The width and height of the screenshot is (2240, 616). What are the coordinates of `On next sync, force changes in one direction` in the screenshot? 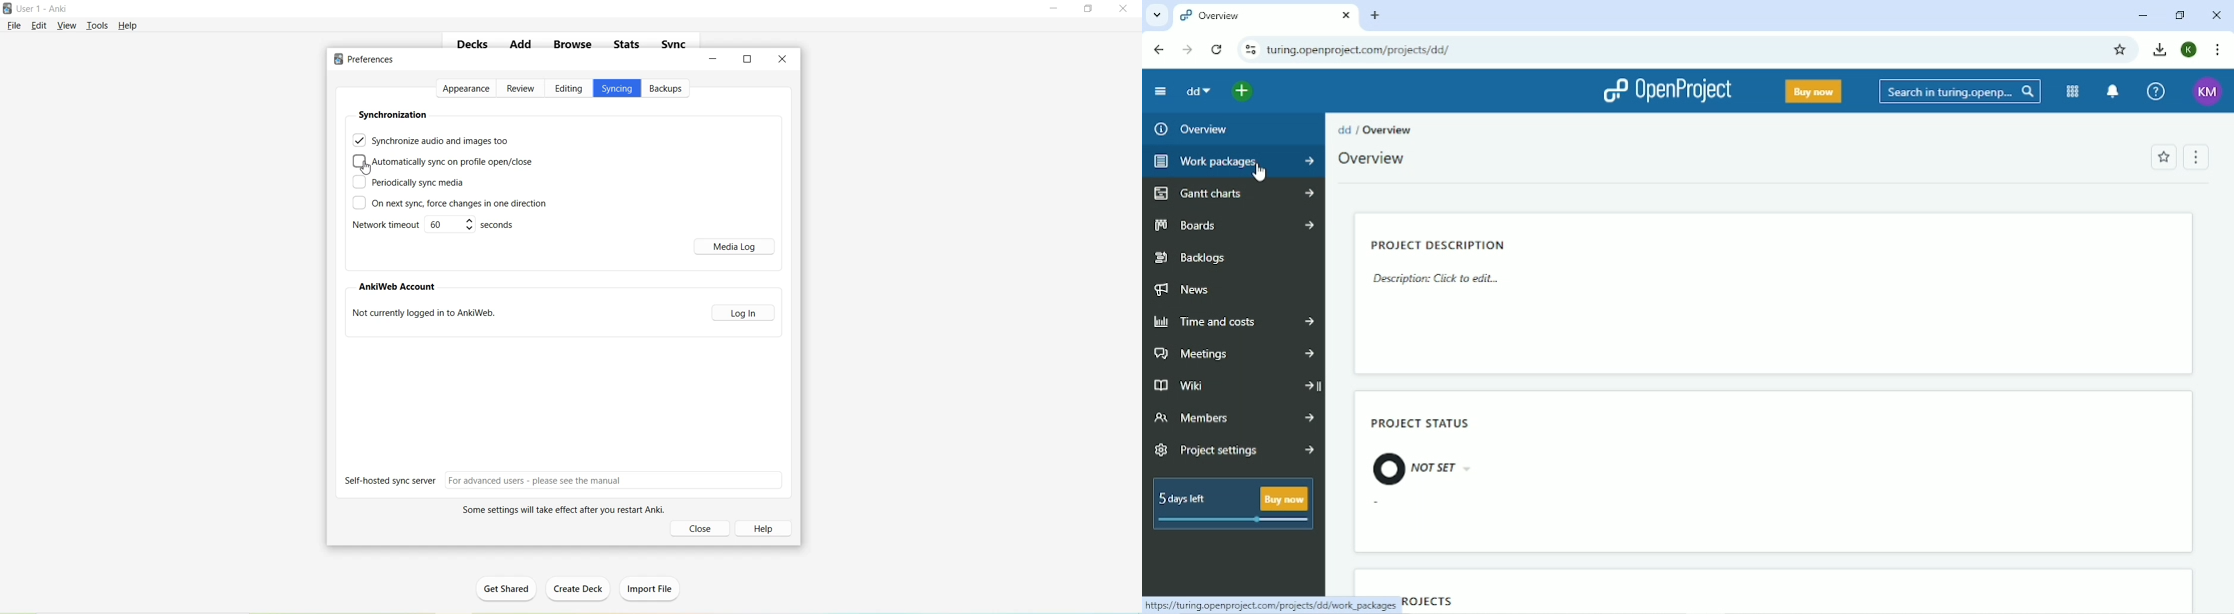 It's located at (449, 204).